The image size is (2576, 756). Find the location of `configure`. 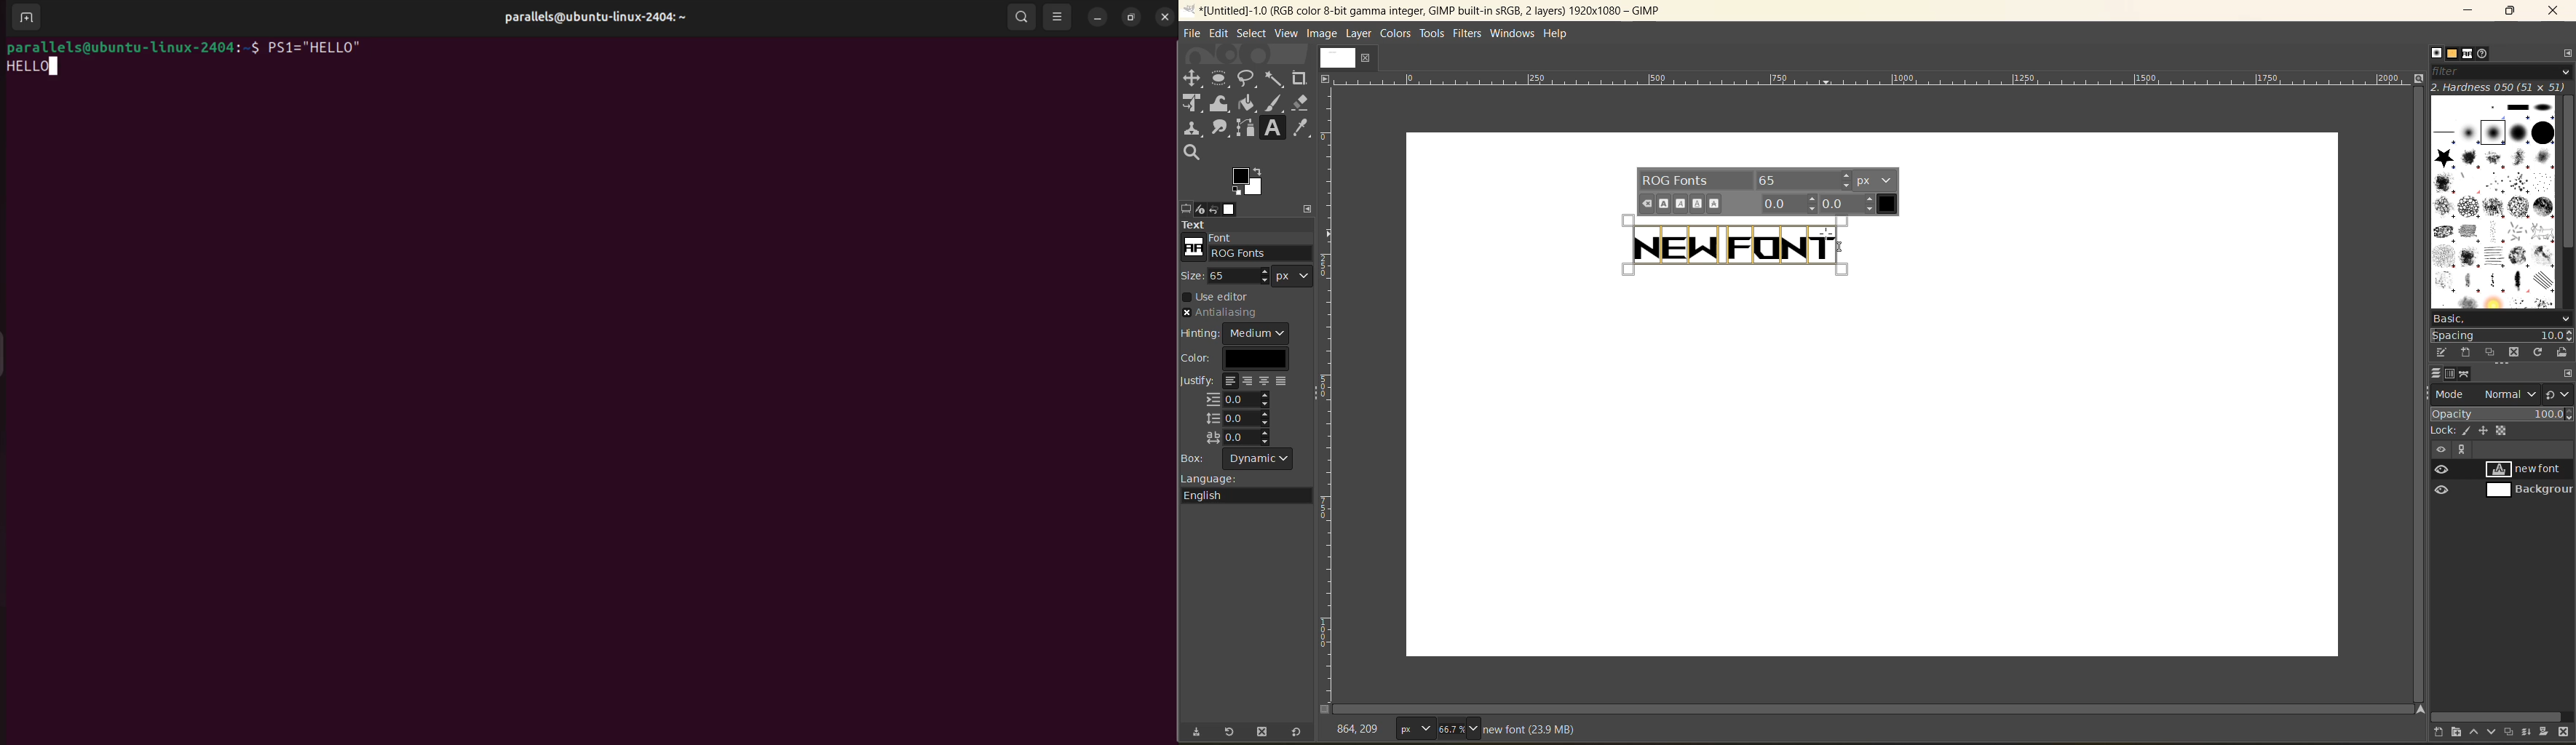

configure is located at coordinates (2567, 55).